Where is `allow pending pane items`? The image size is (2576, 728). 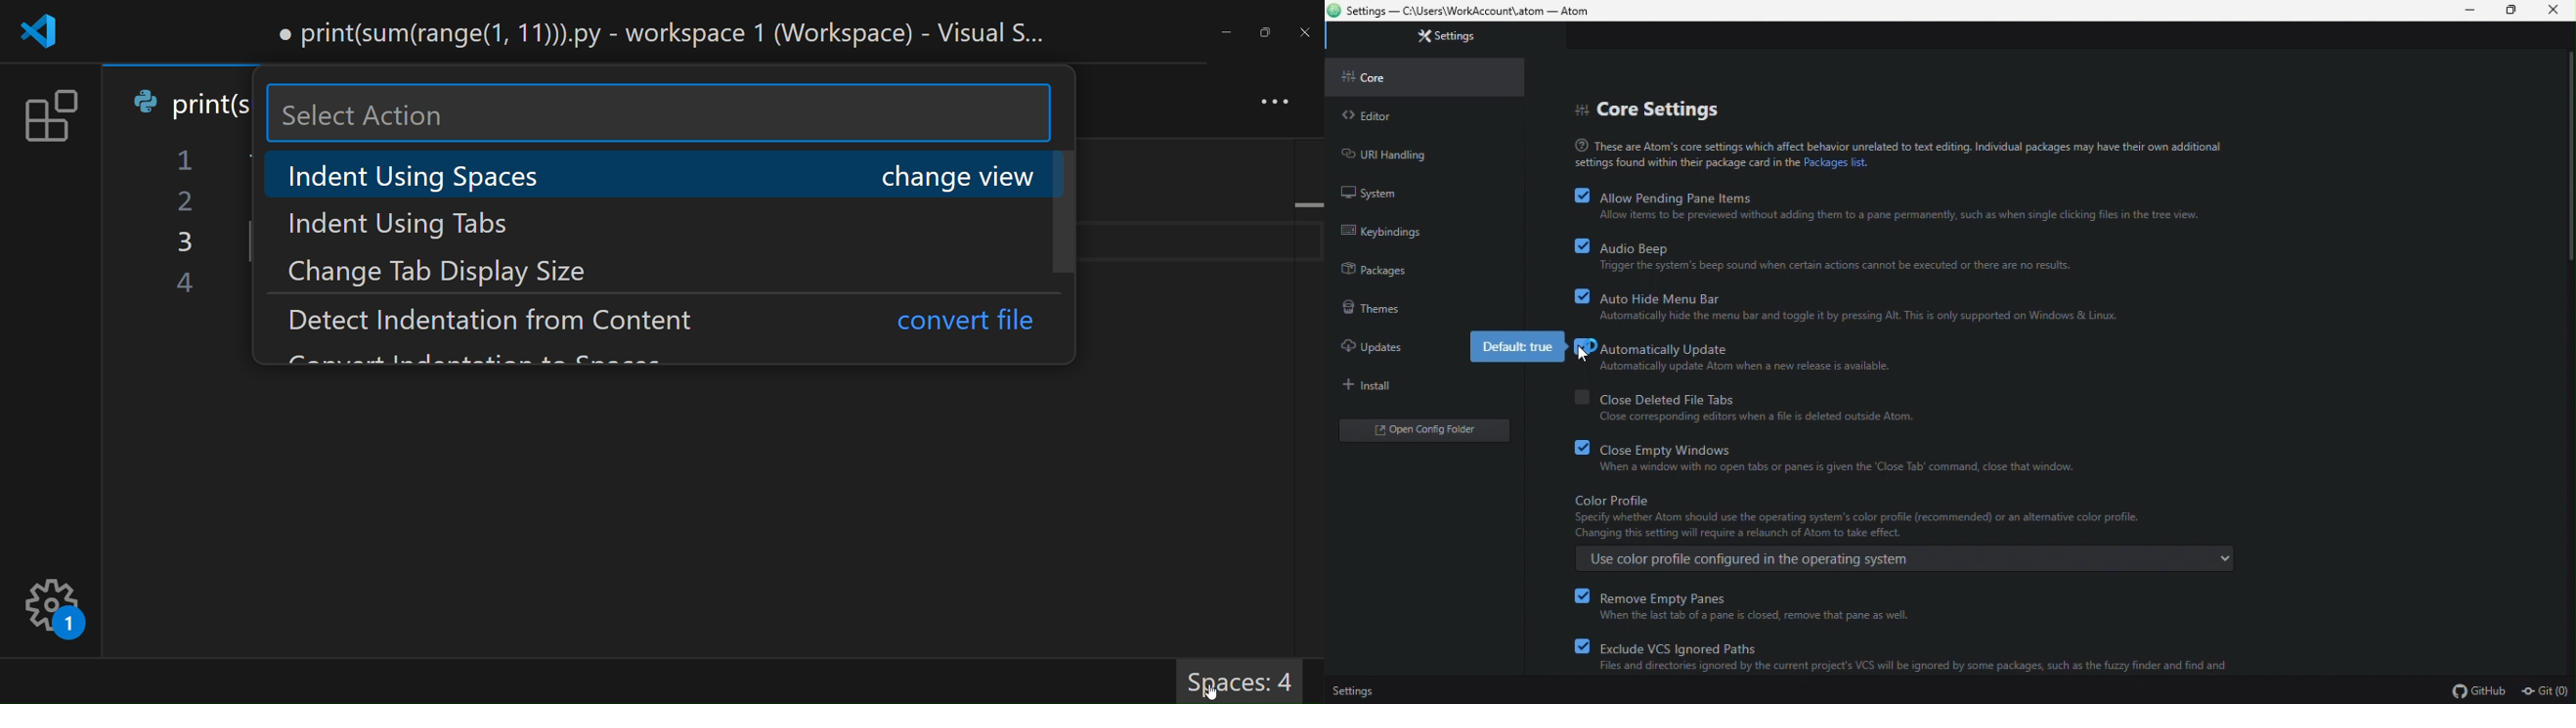
allow pending pane items is located at coordinates (1888, 205).